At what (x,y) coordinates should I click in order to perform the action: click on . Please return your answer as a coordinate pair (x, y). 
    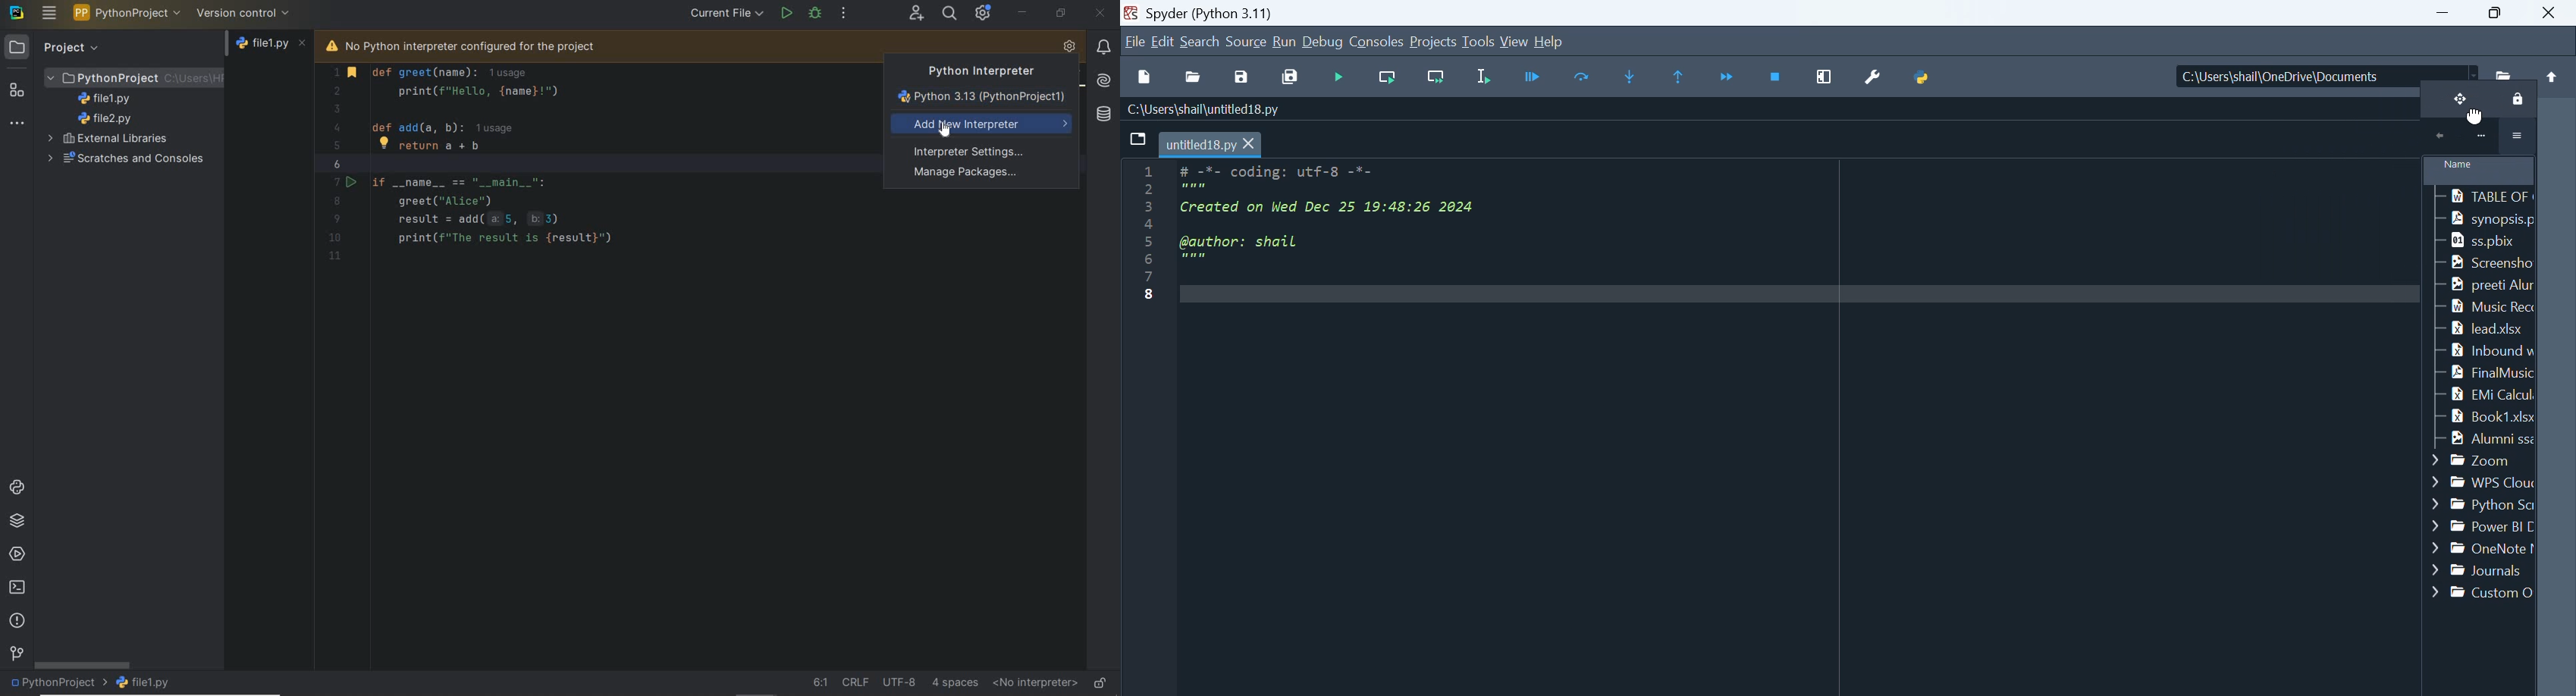
    Looking at the image, I should click on (1435, 42).